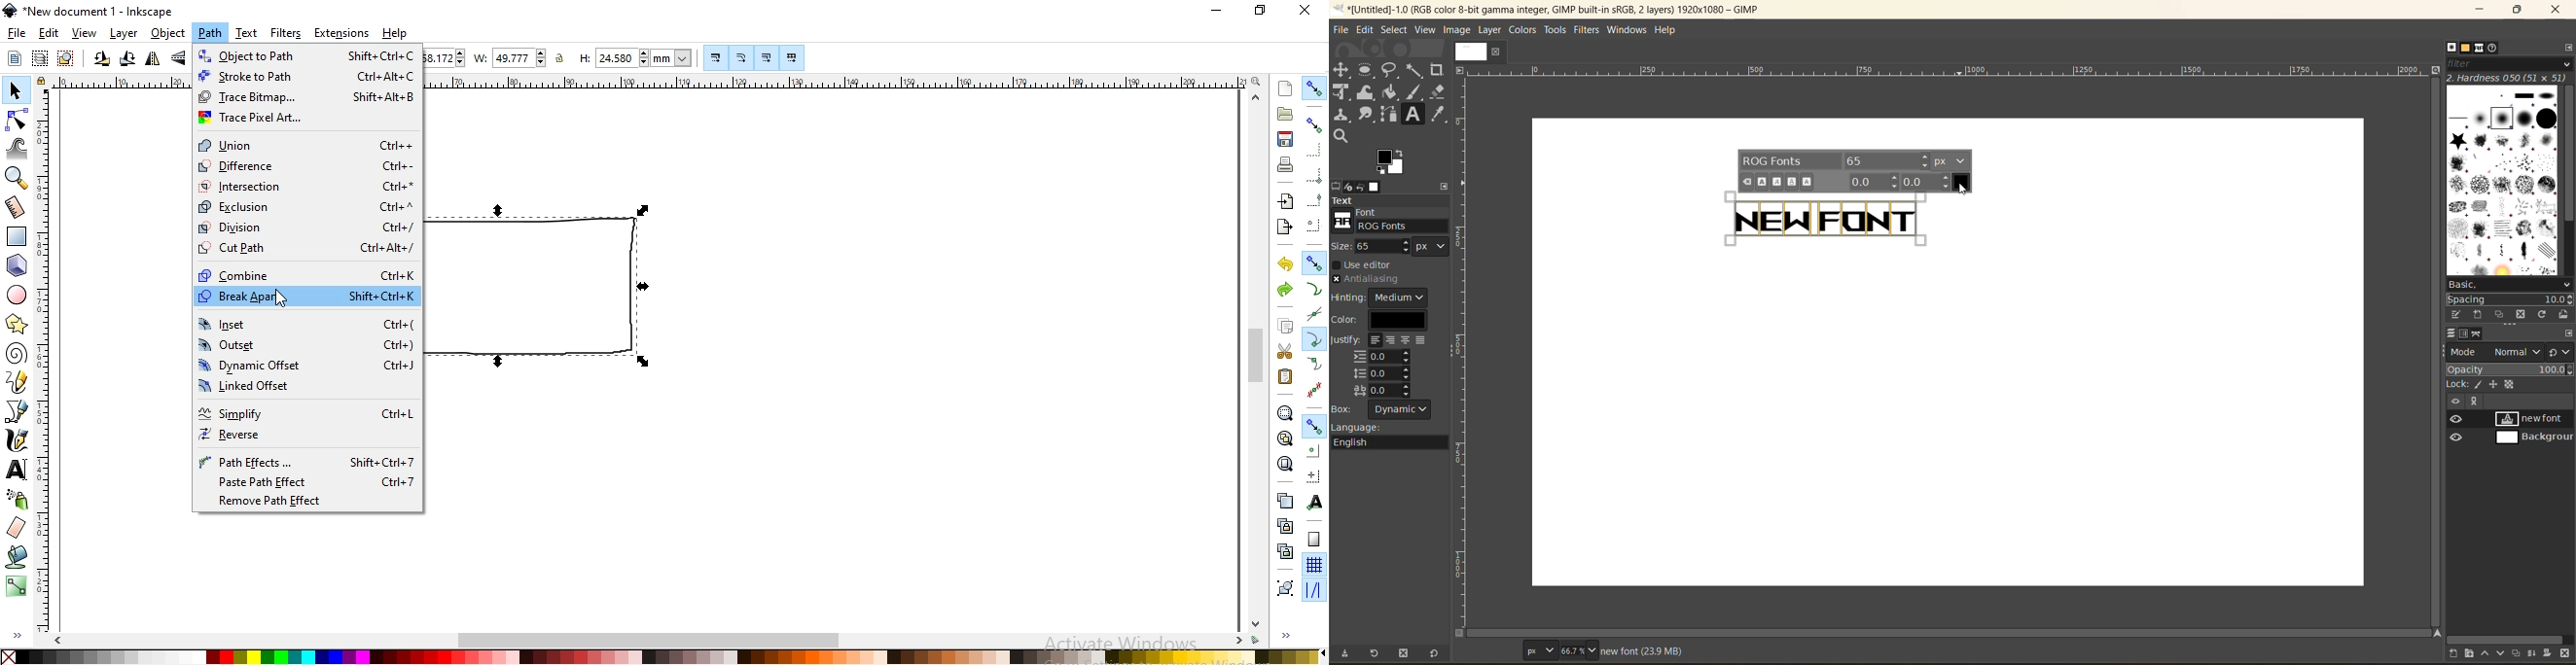 Image resolution: width=2576 pixels, height=672 pixels. I want to click on create circles, ellipses andarcs, so click(18, 296).